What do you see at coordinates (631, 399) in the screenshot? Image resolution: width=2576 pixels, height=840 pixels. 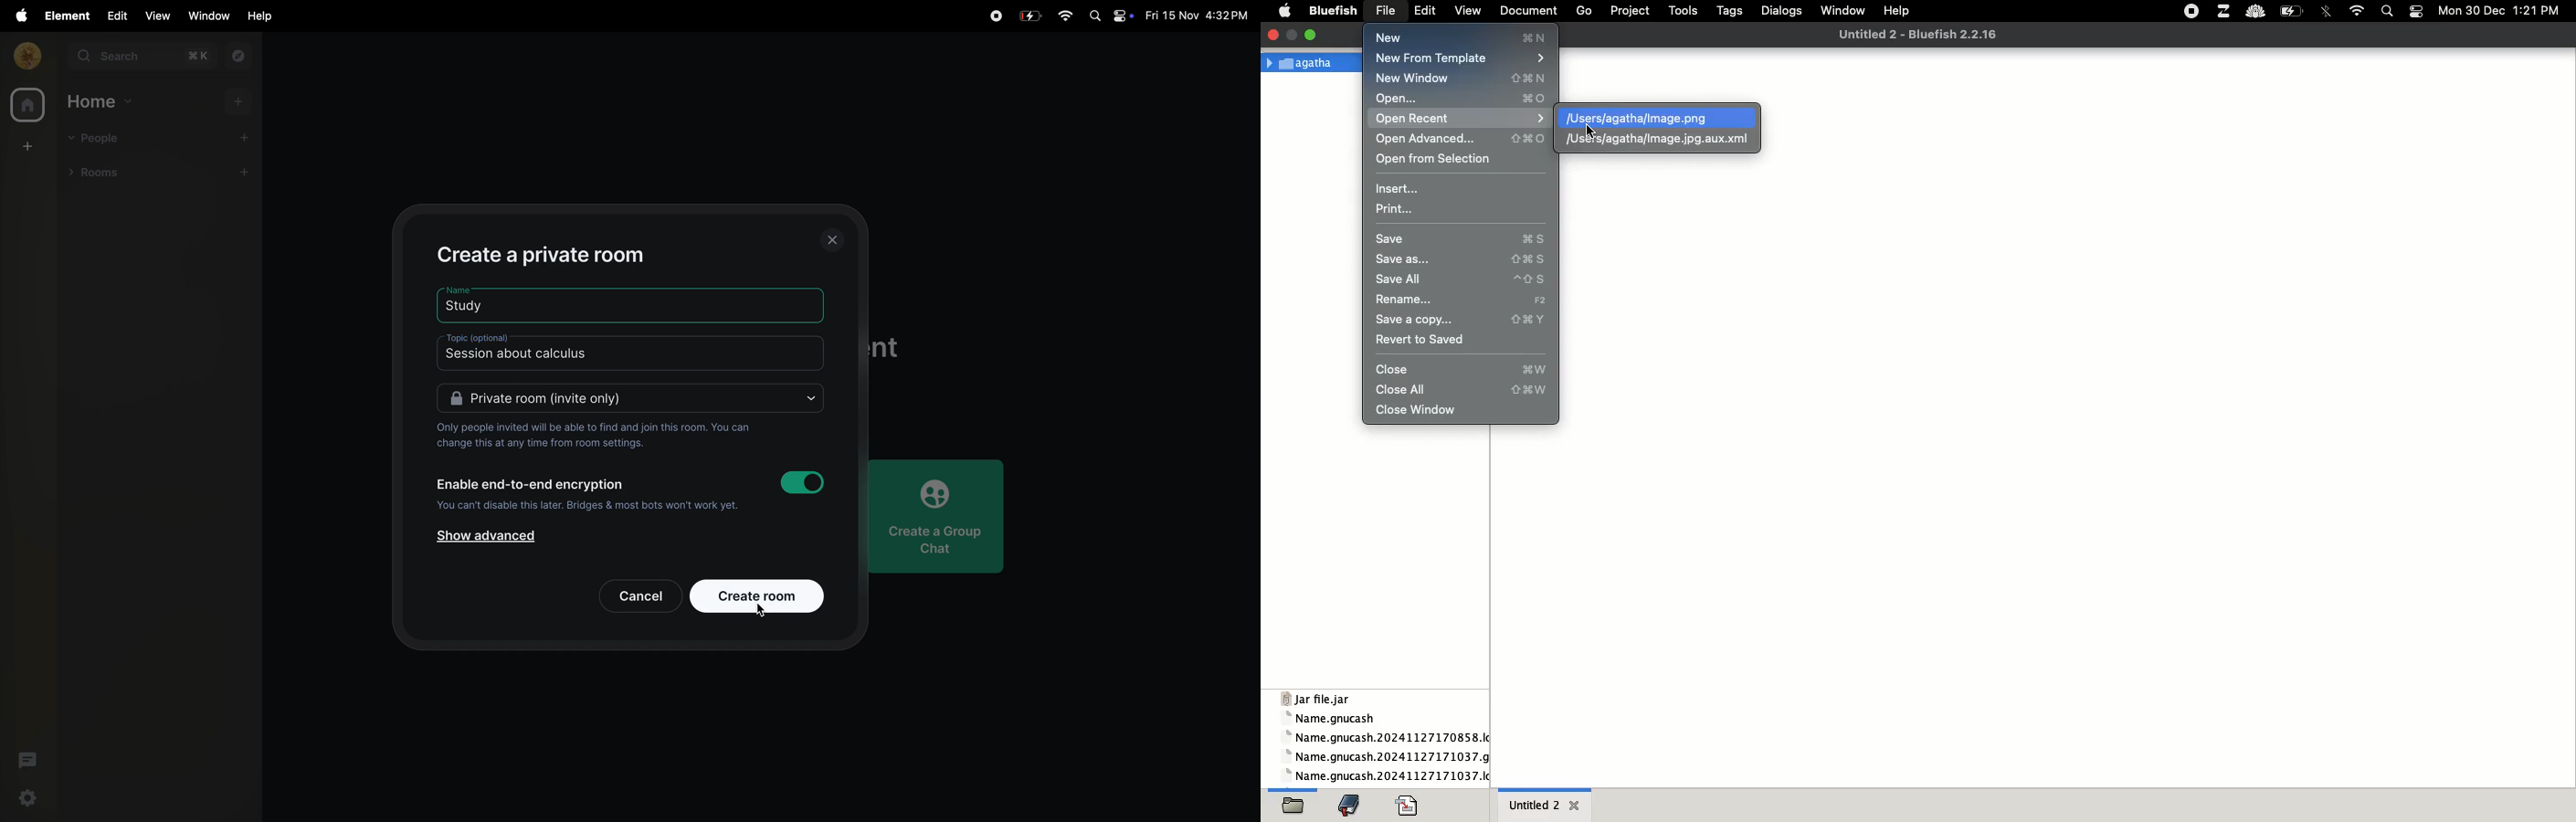 I see `Private room invite only` at bounding box center [631, 399].